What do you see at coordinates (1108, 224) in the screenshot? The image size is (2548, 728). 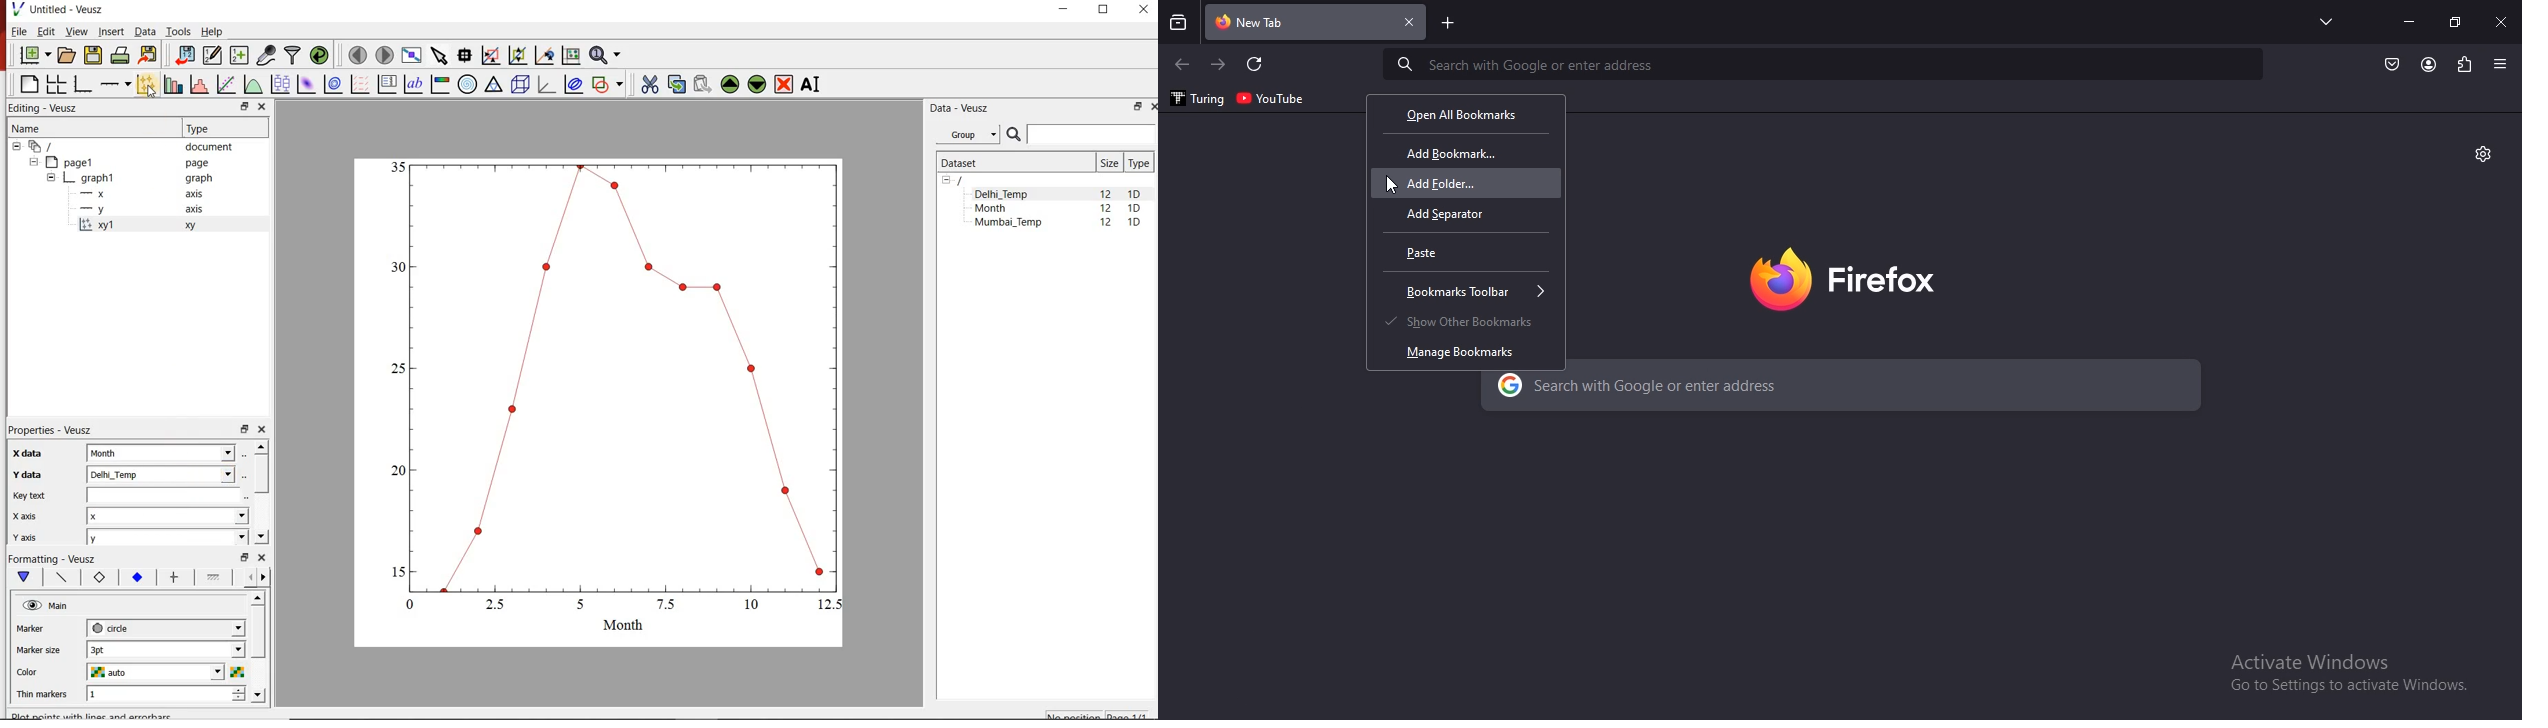 I see `12` at bounding box center [1108, 224].